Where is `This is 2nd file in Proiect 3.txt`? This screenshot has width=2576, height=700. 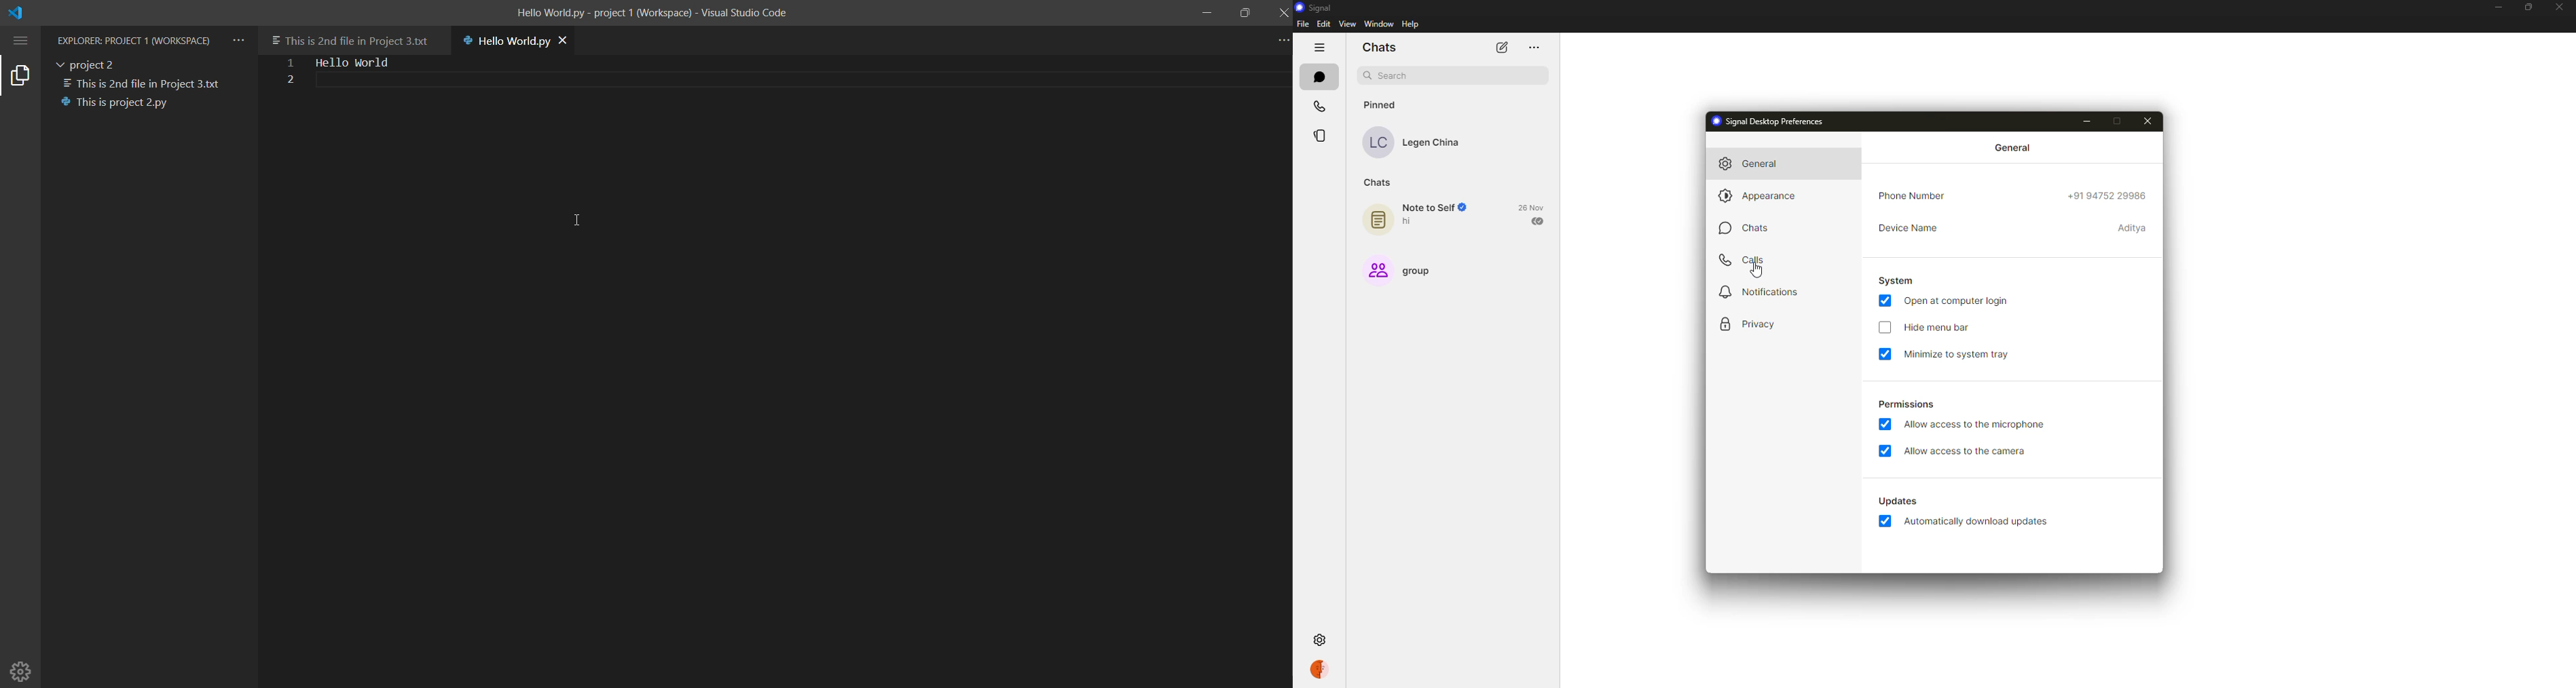 This is 2nd file in Proiect 3.txt is located at coordinates (145, 81).